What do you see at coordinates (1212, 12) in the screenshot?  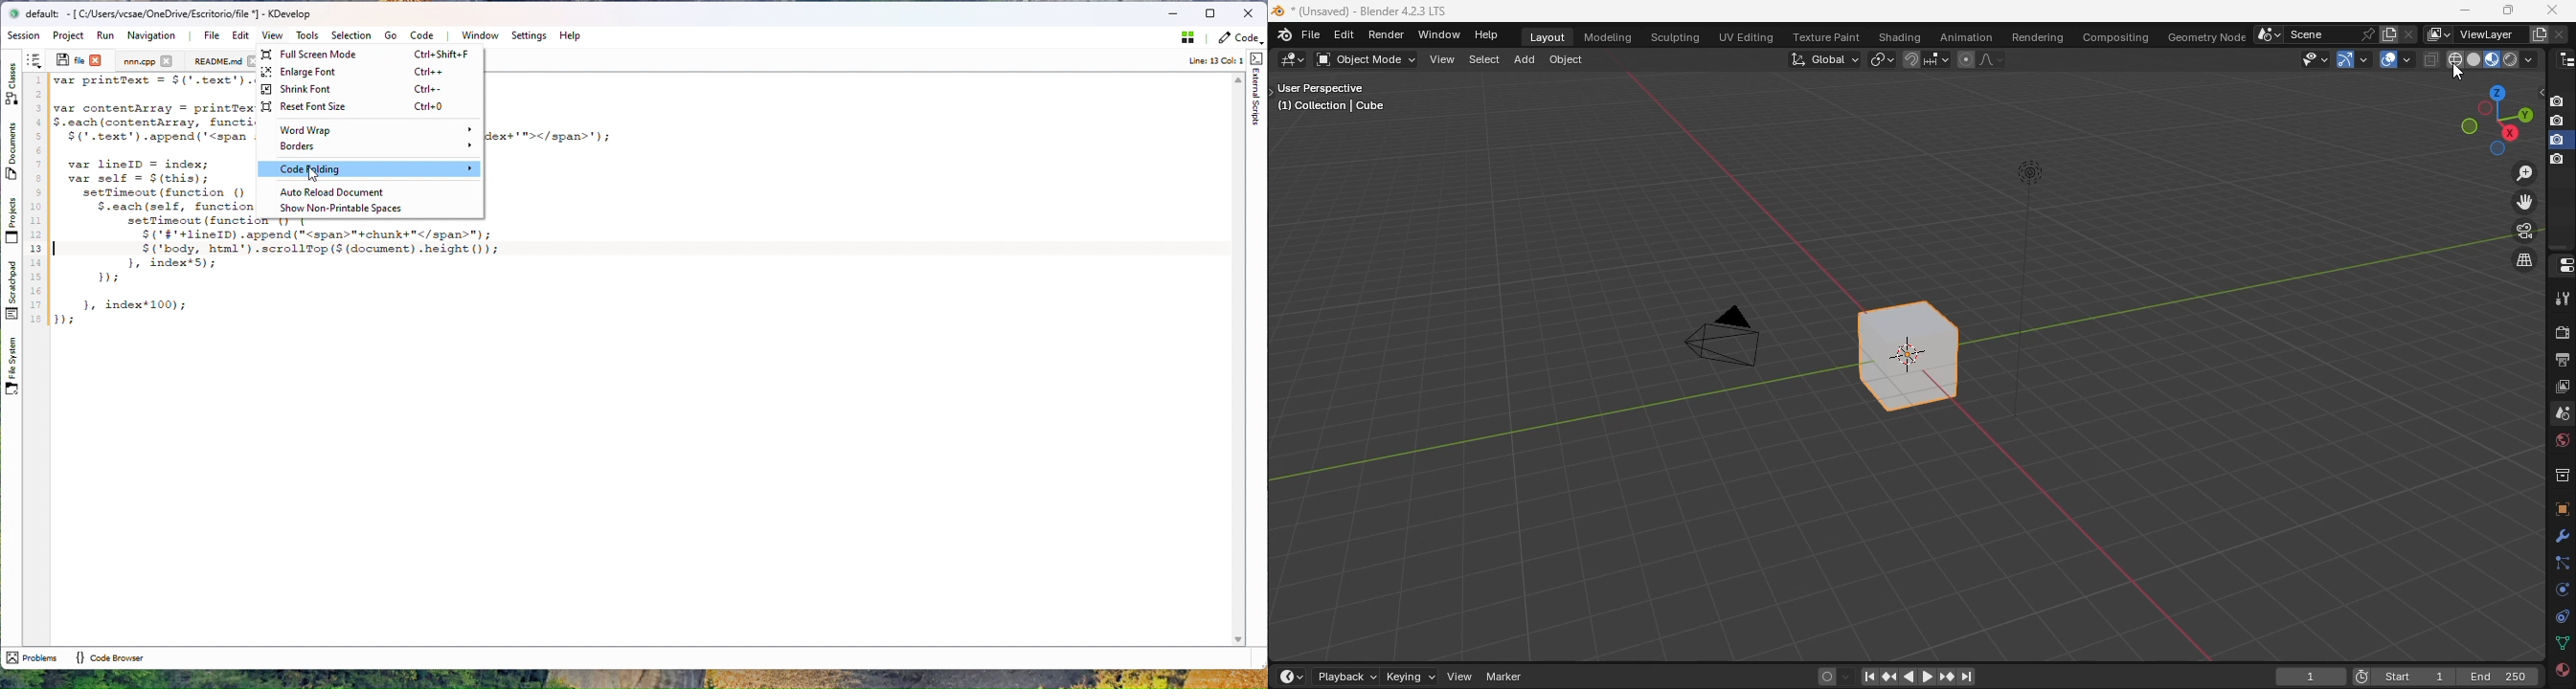 I see `Box` at bounding box center [1212, 12].